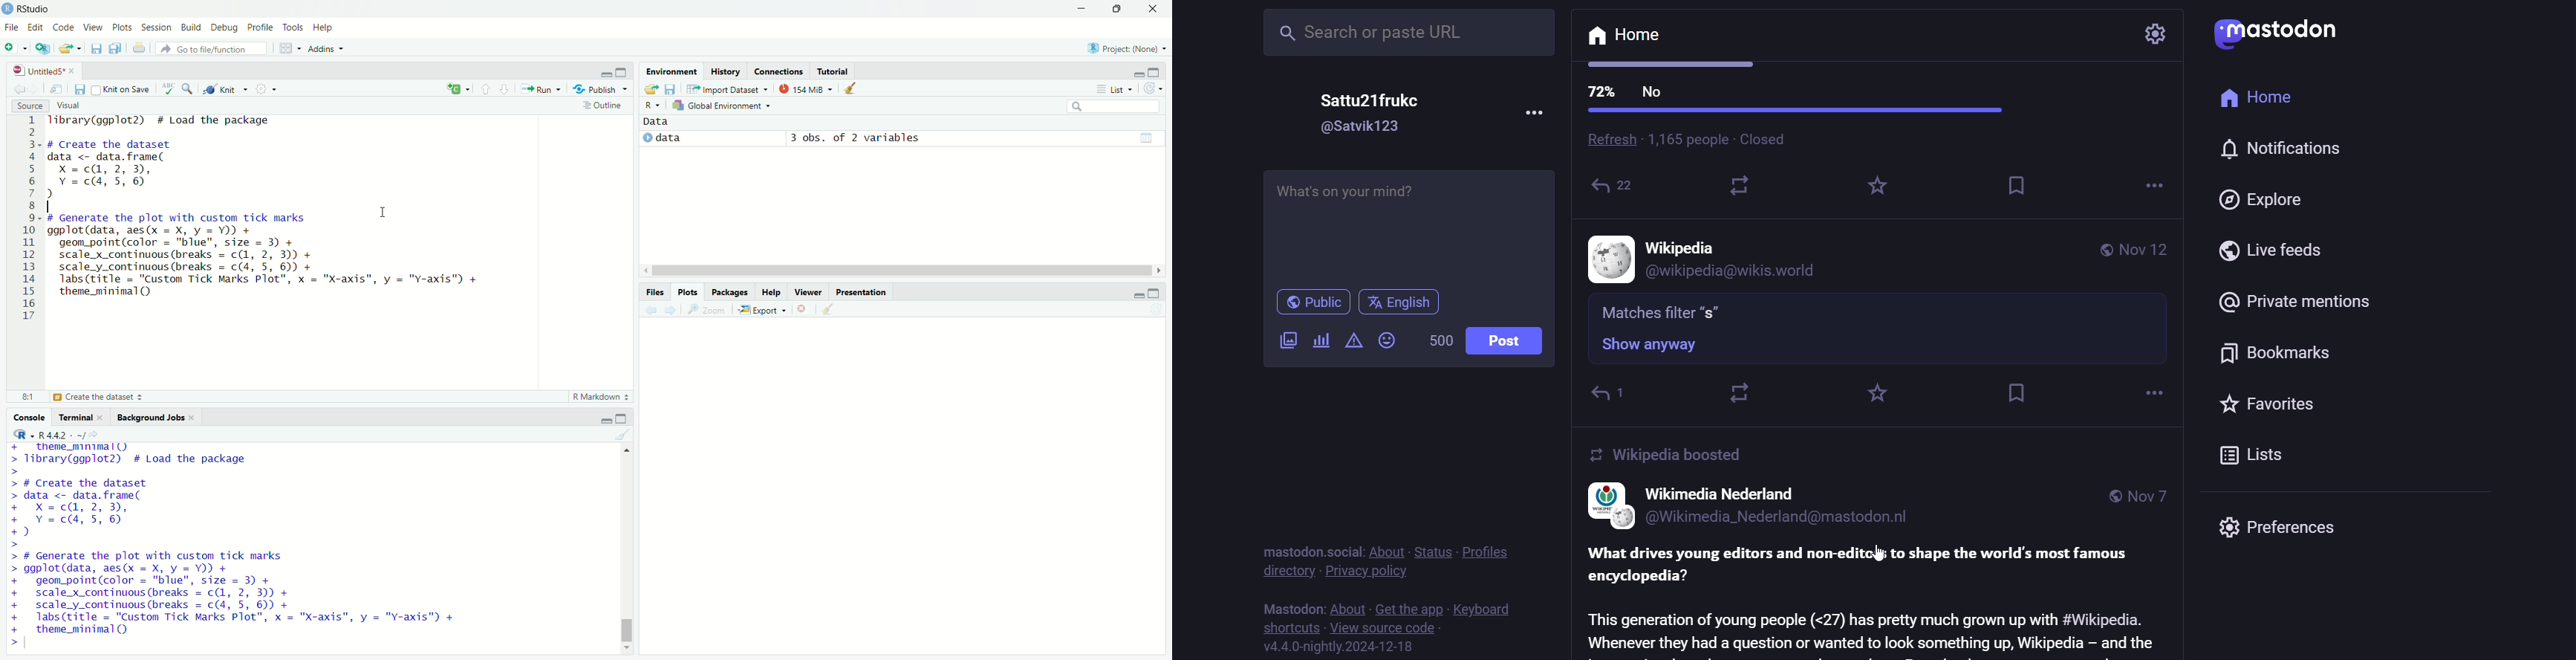 The image size is (2576, 672). I want to click on refresh, so click(1157, 90).